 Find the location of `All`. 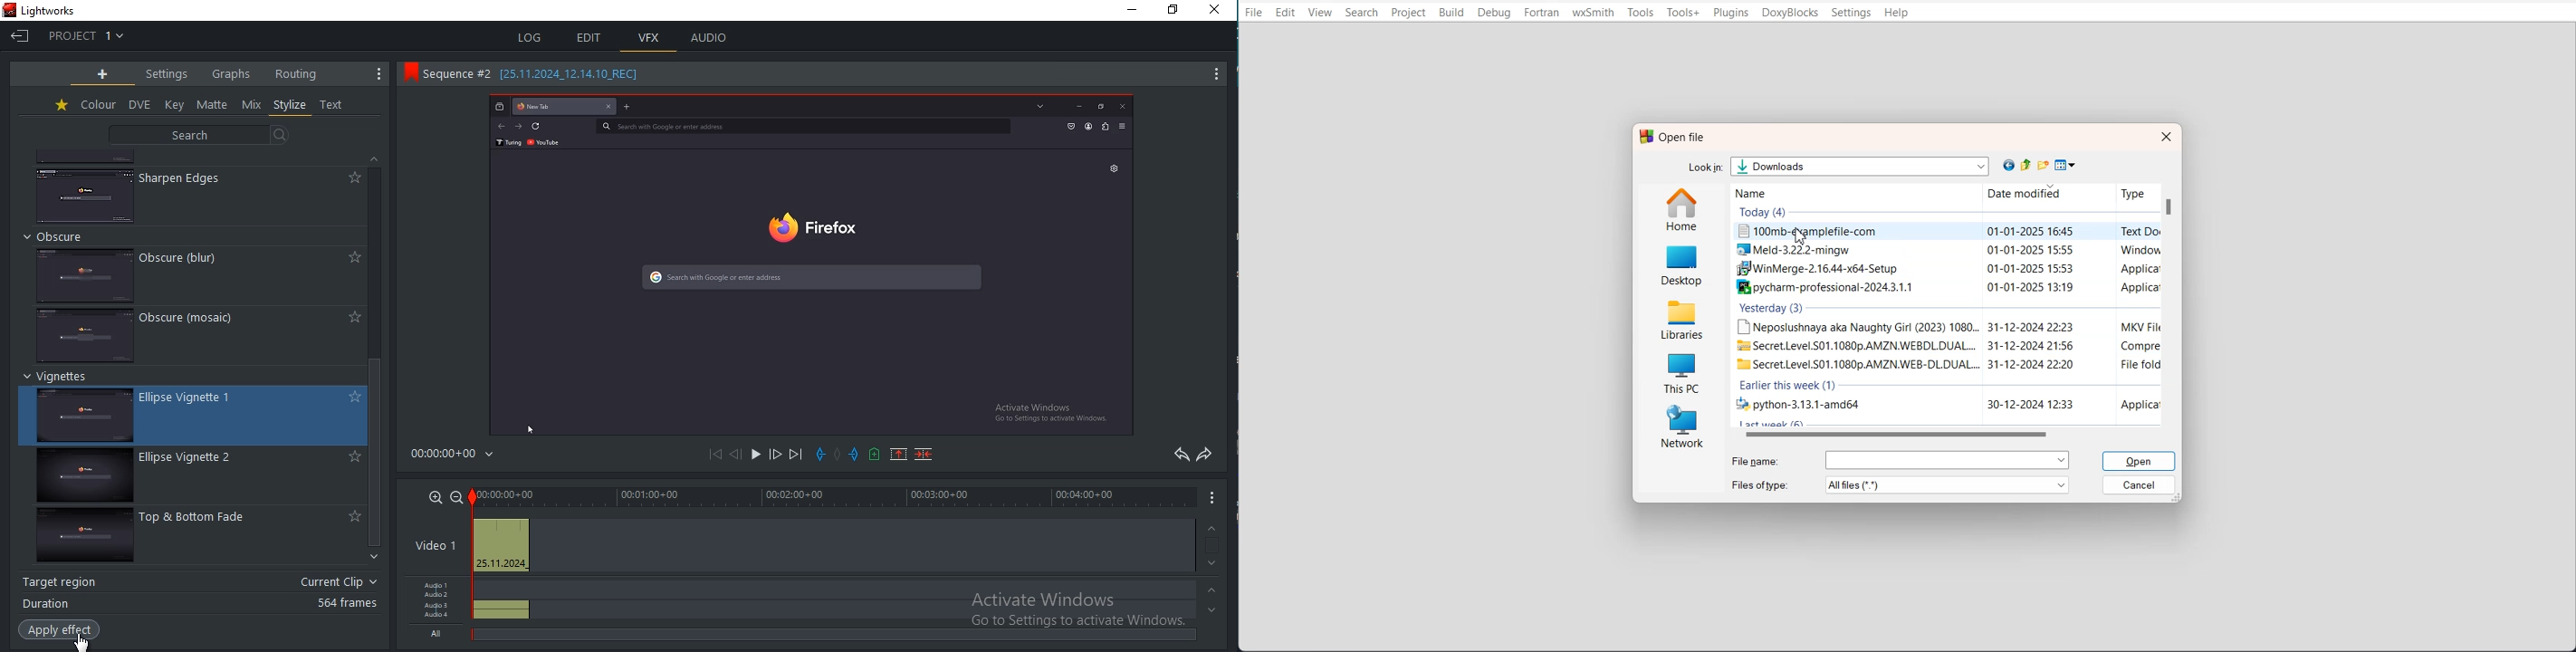

All is located at coordinates (437, 636).